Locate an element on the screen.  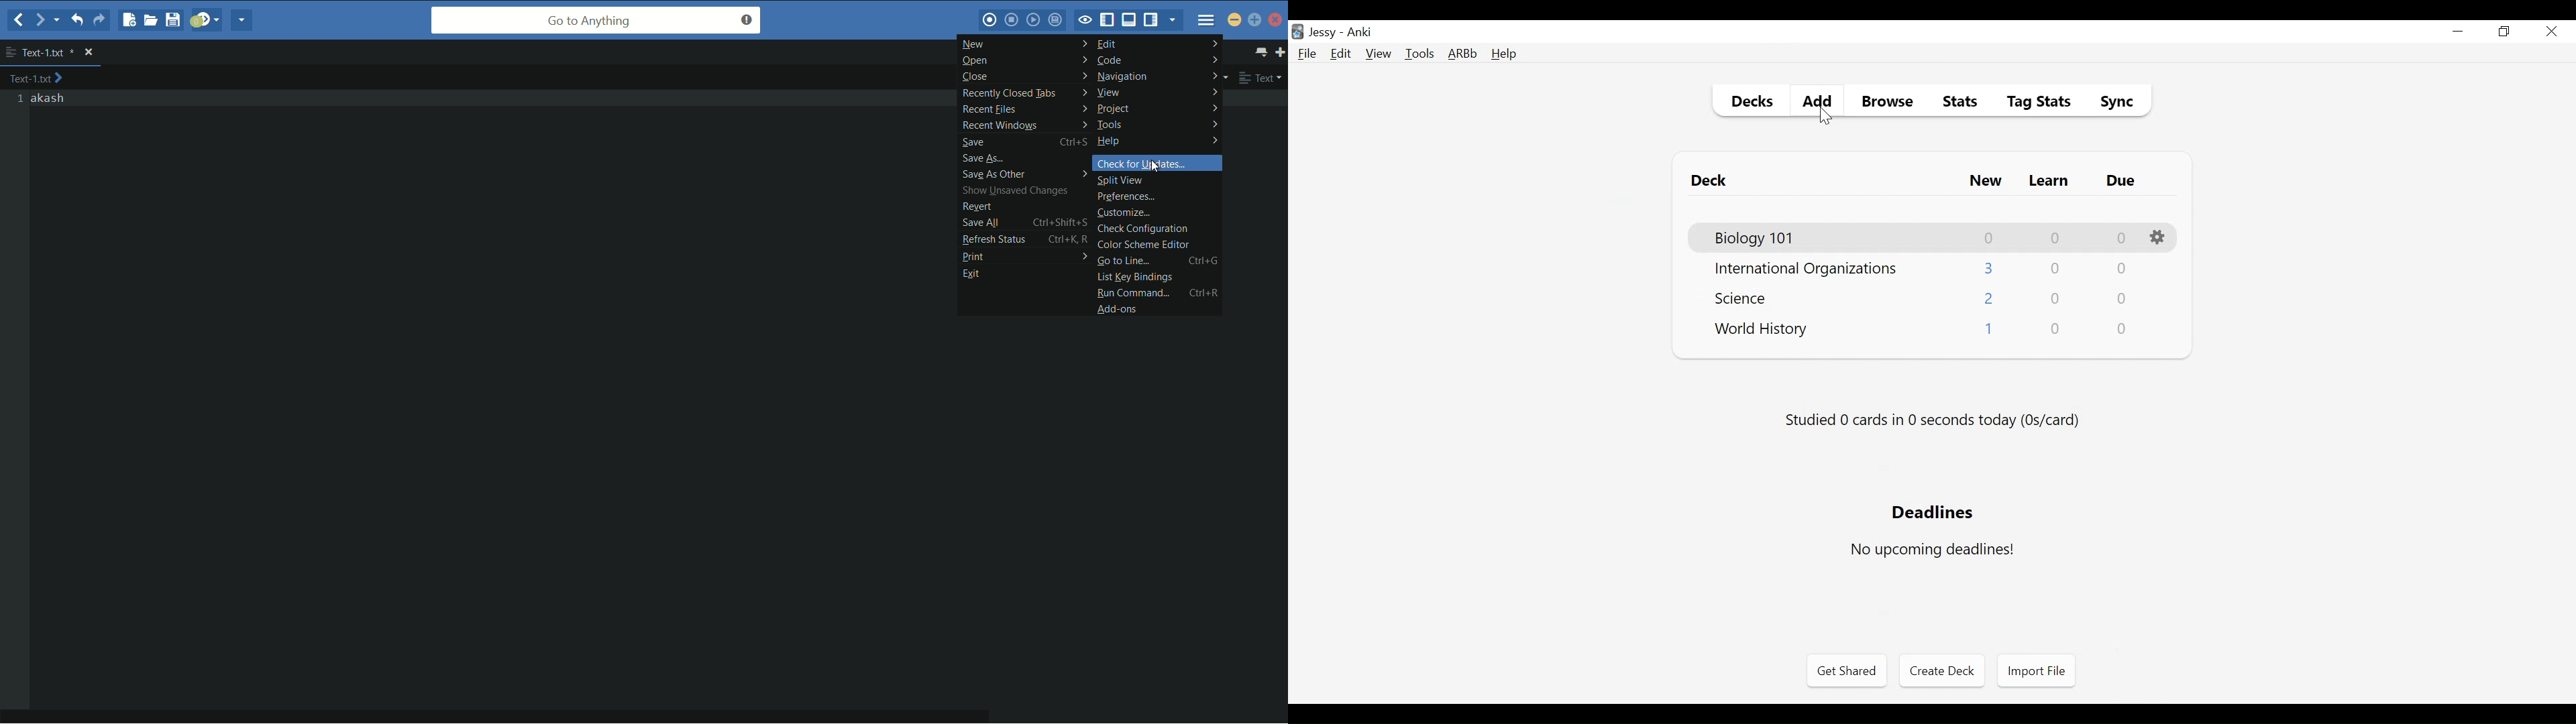
Import File is located at coordinates (2036, 671).